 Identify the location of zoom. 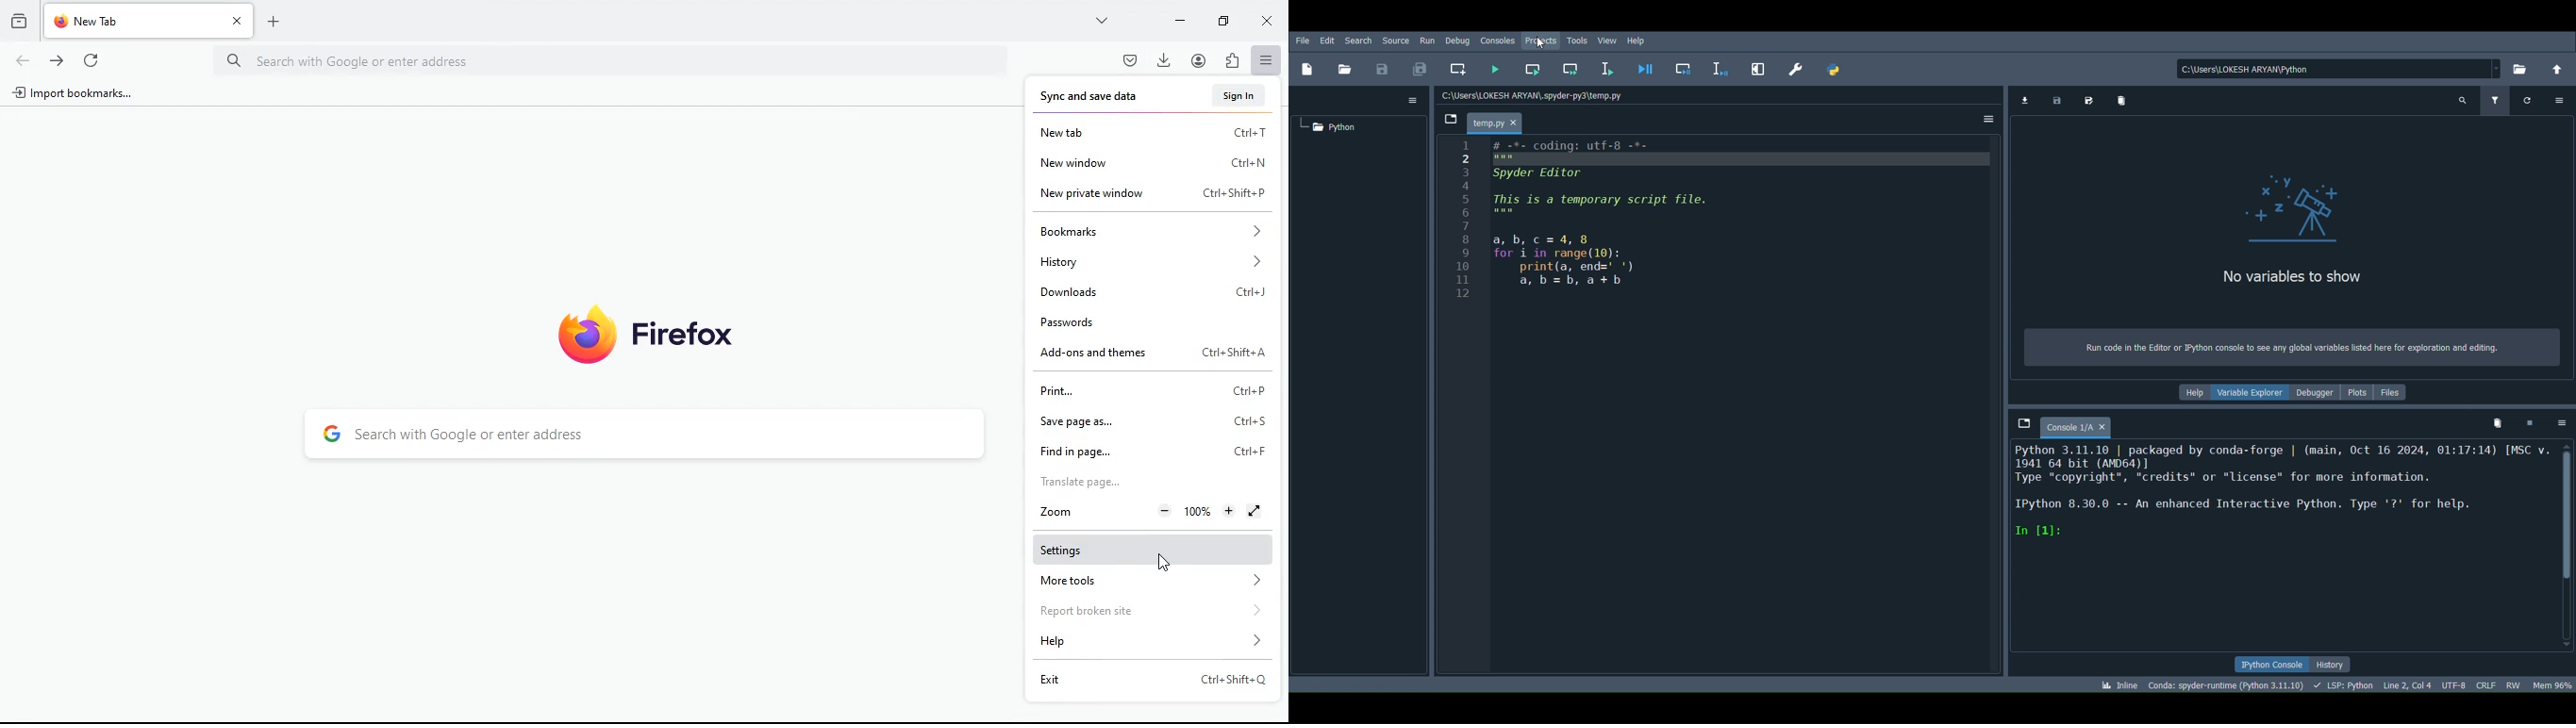
(1145, 512).